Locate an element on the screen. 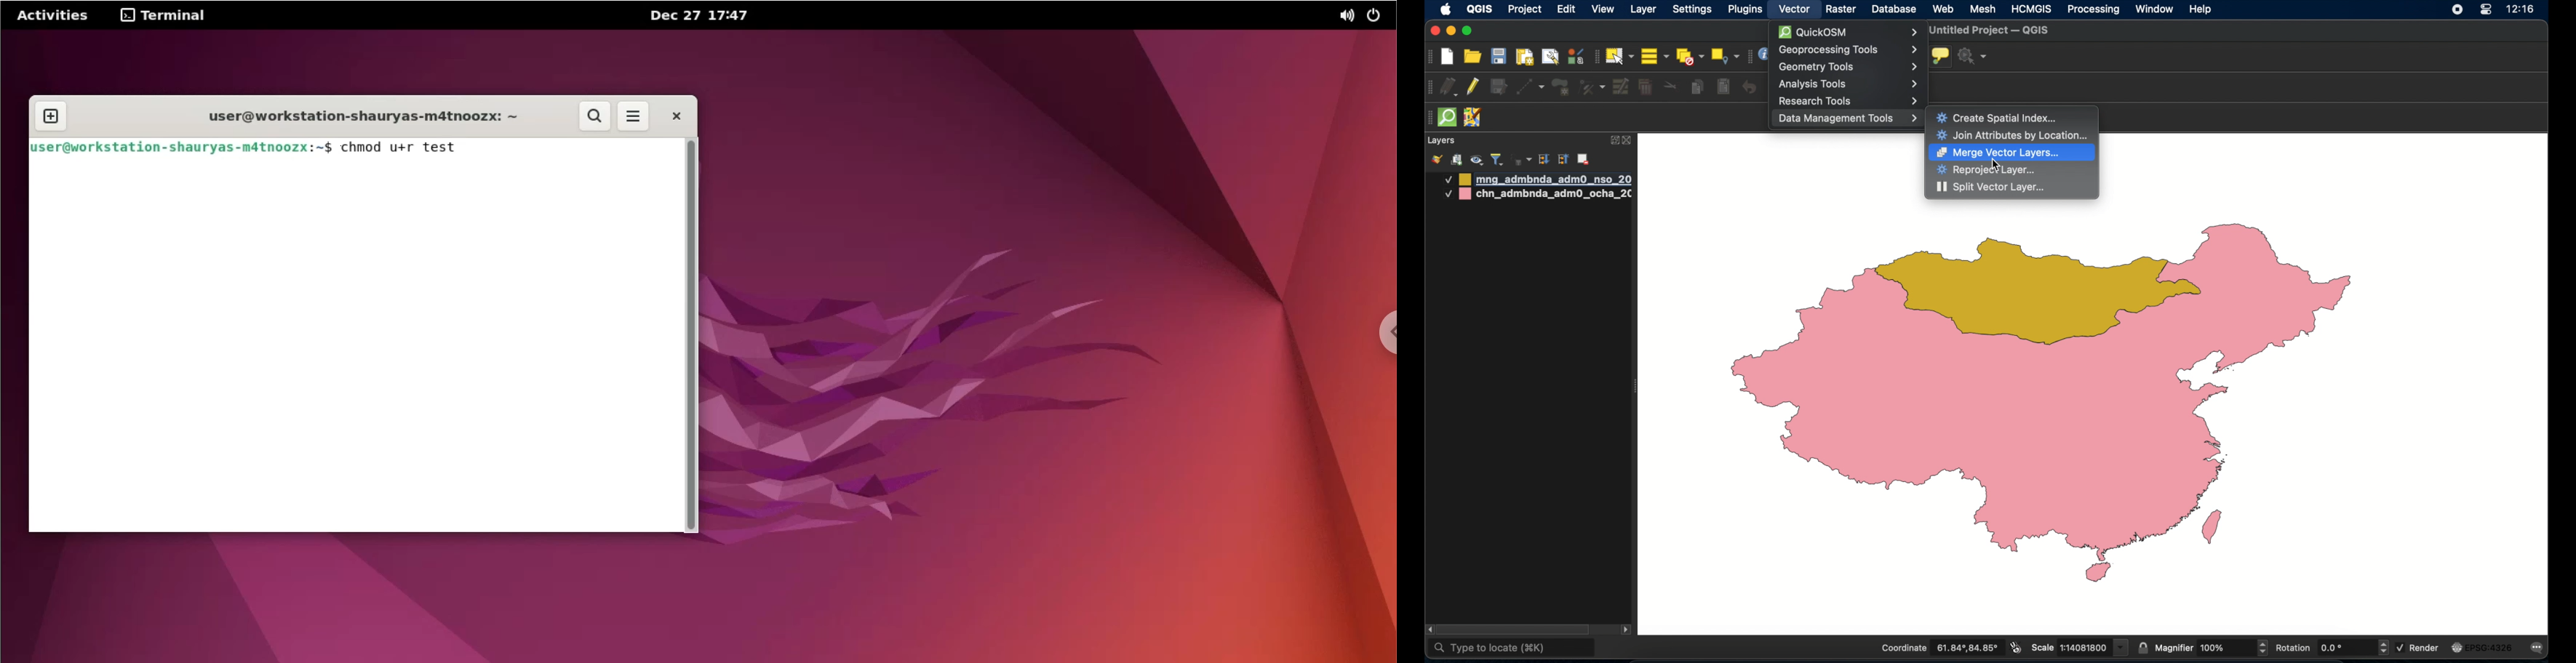 Image resolution: width=2576 pixels, height=672 pixels. show print layout is located at coordinates (1523, 56).